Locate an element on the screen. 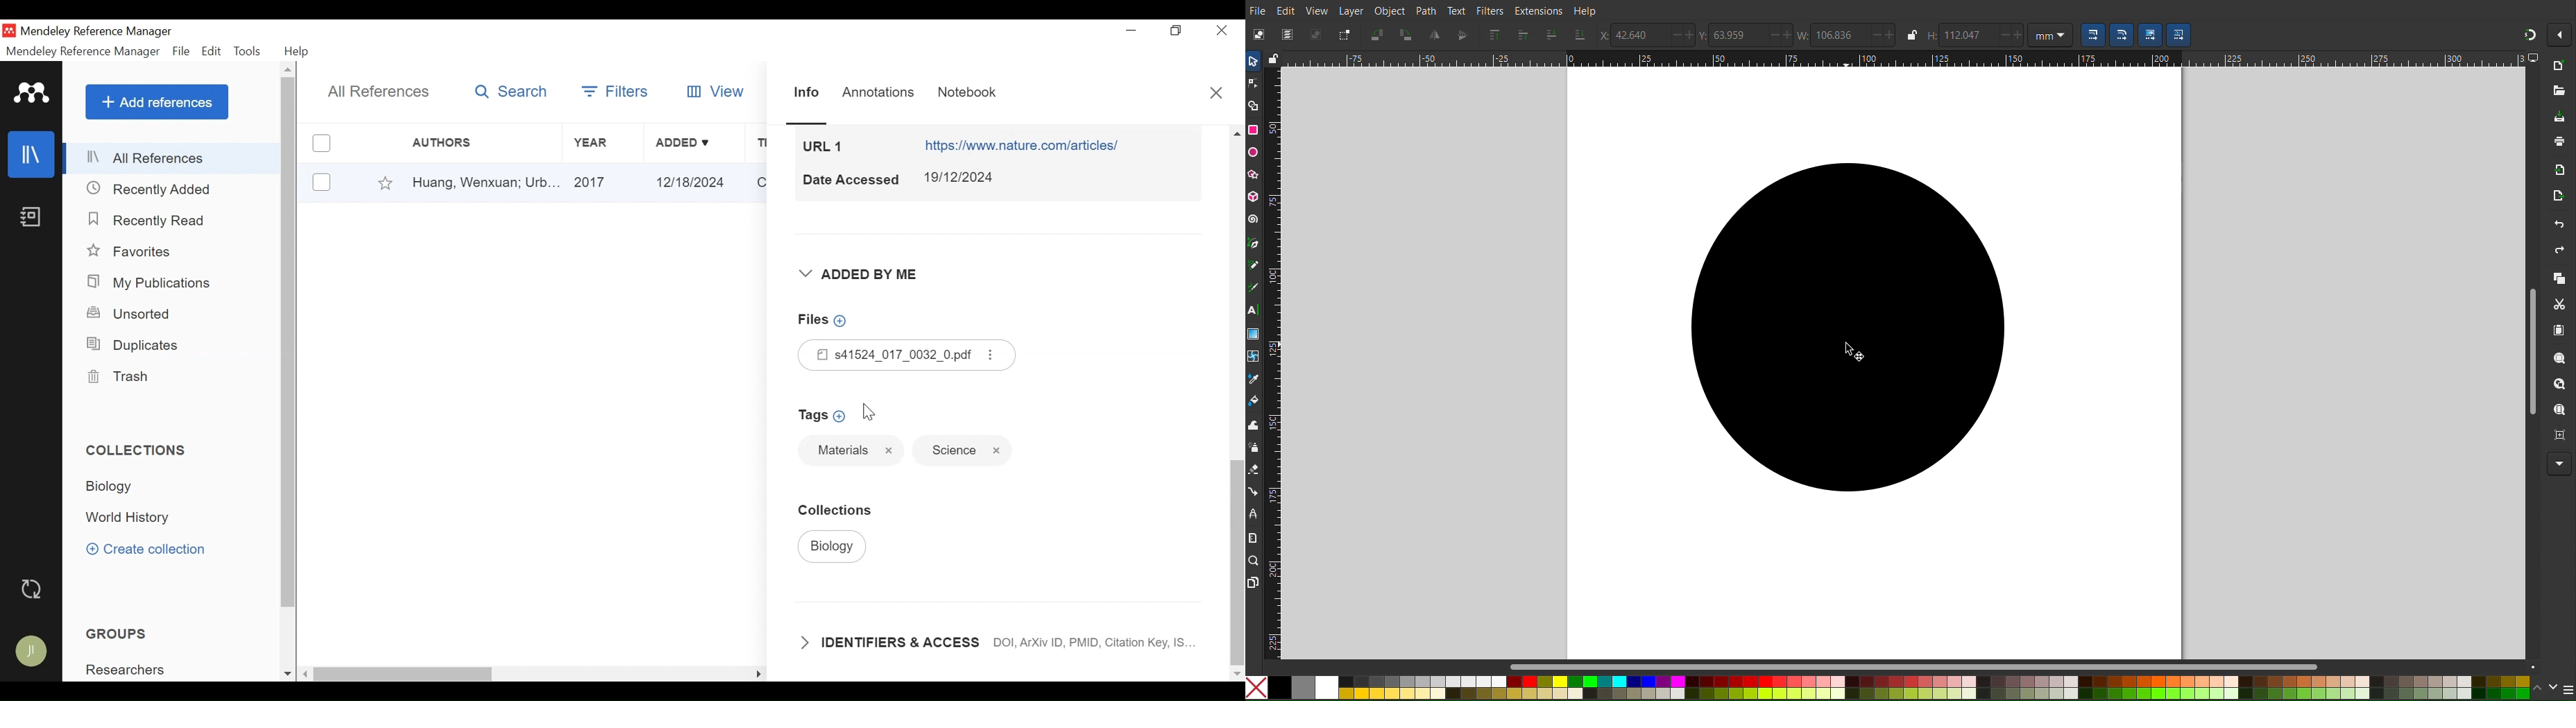 This screenshot has height=728, width=2576. Vertical Scroll bar is located at coordinates (289, 343).